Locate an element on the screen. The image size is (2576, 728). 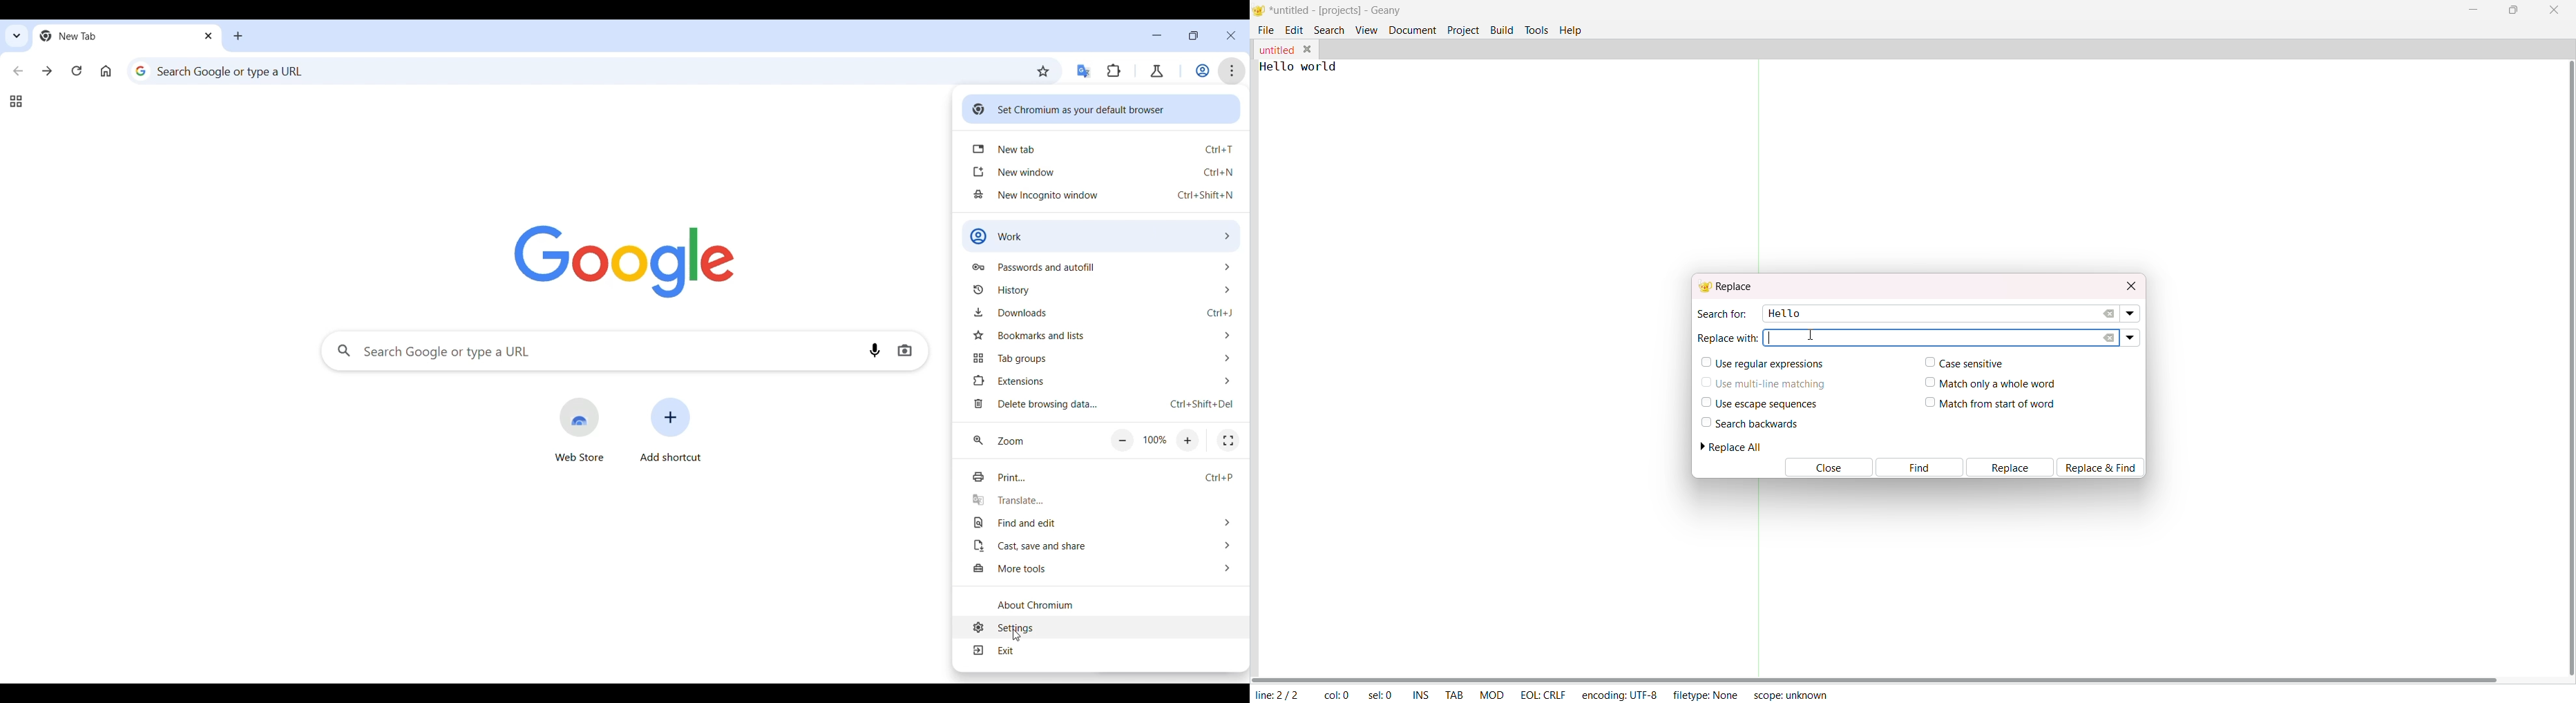
Set Chromium as your default browser is located at coordinates (1101, 109).